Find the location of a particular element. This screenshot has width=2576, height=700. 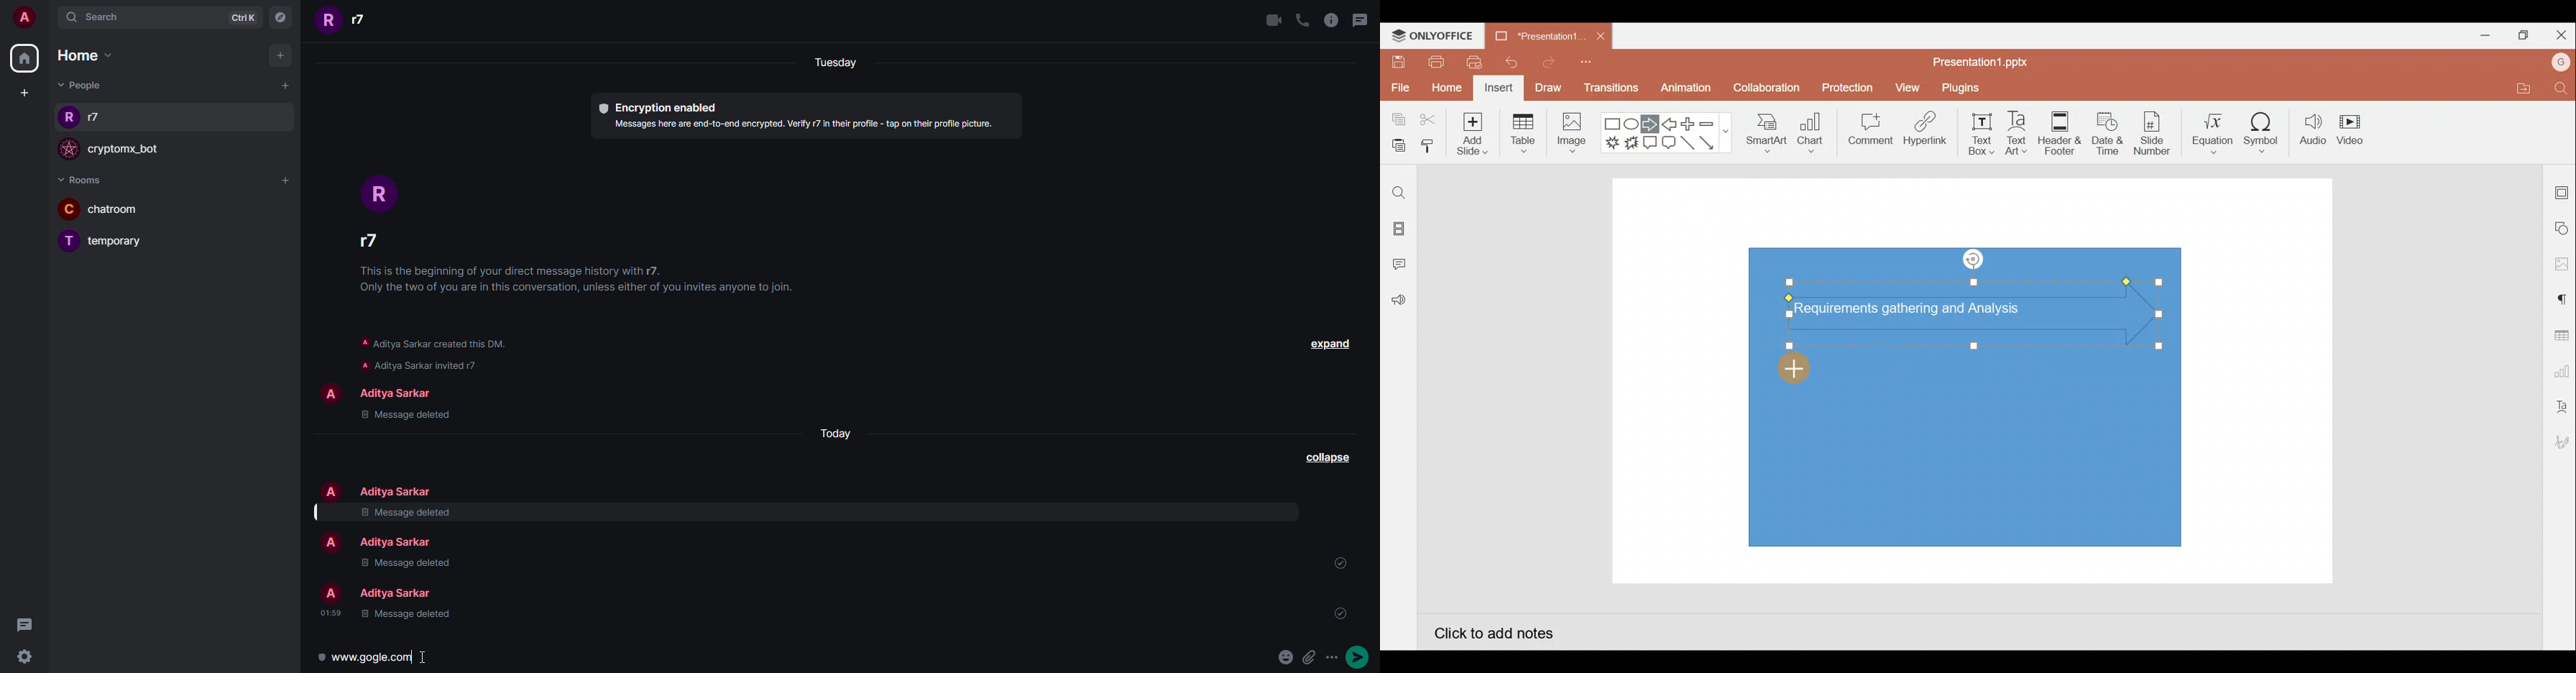

room is located at coordinates (121, 242).